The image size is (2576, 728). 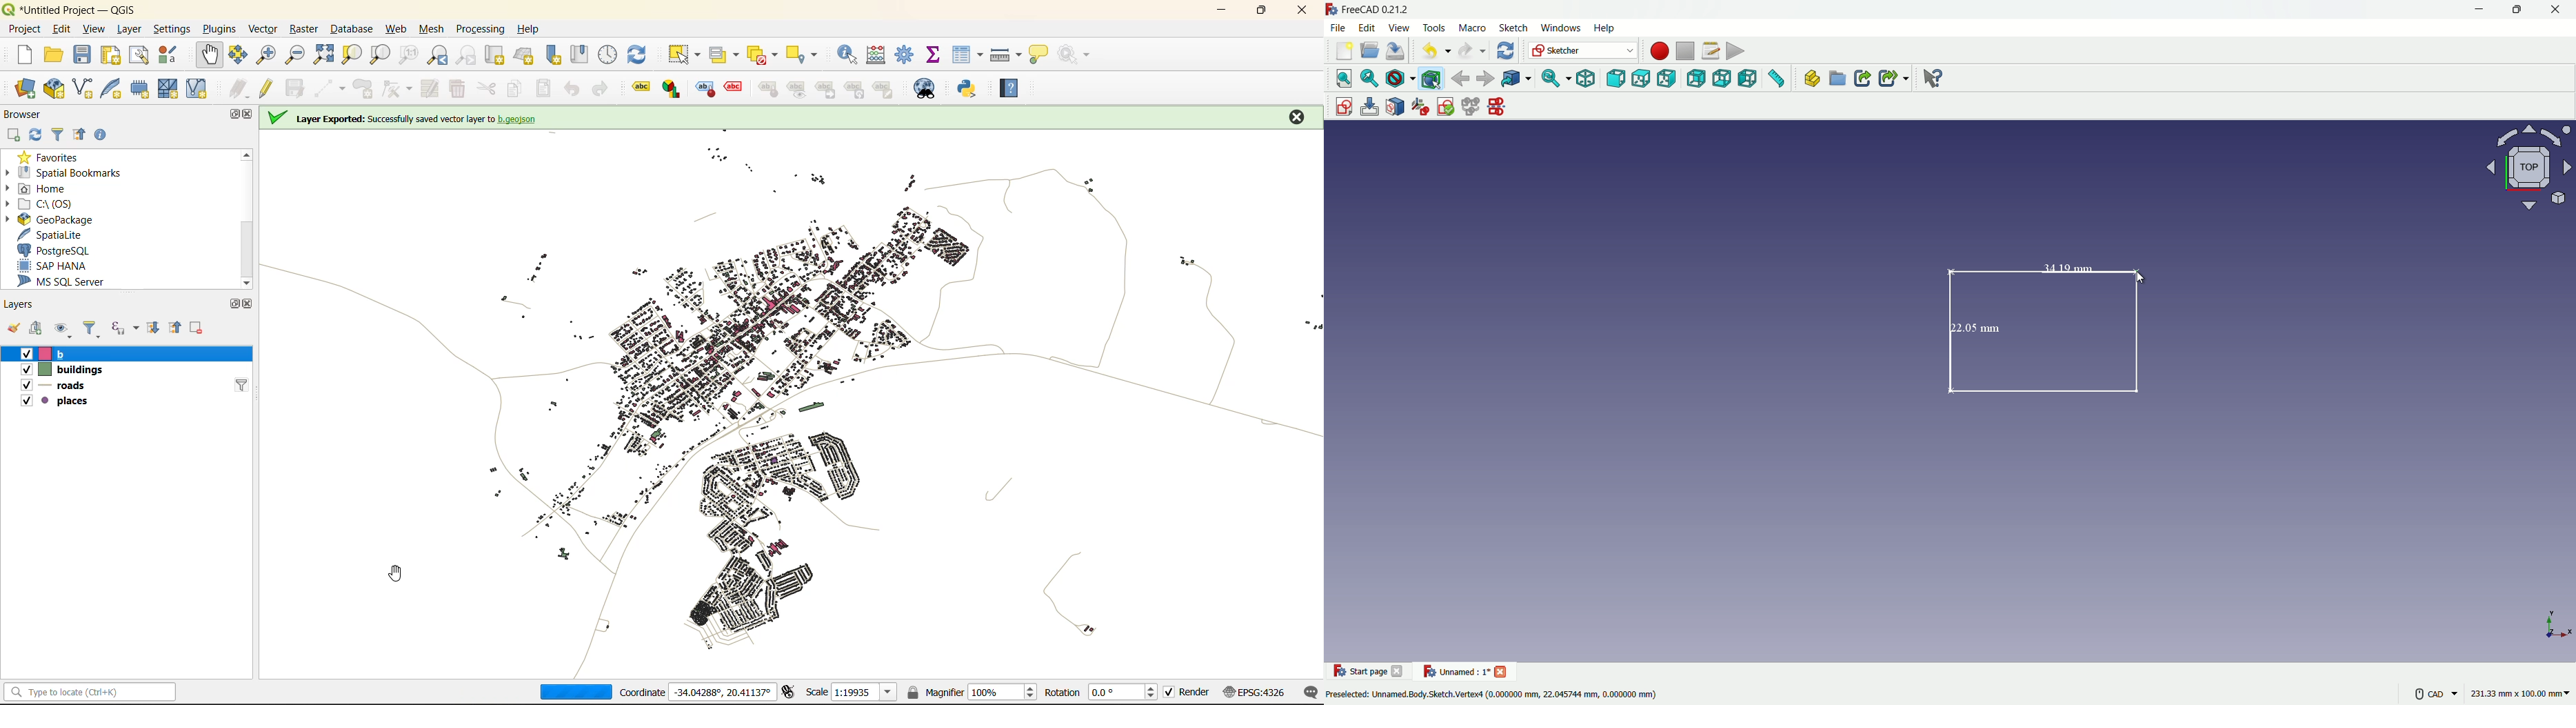 What do you see at coordinates (1976, 327) in the screenshot?
I see `22.05 mm` at bounding box center [1976, 327].